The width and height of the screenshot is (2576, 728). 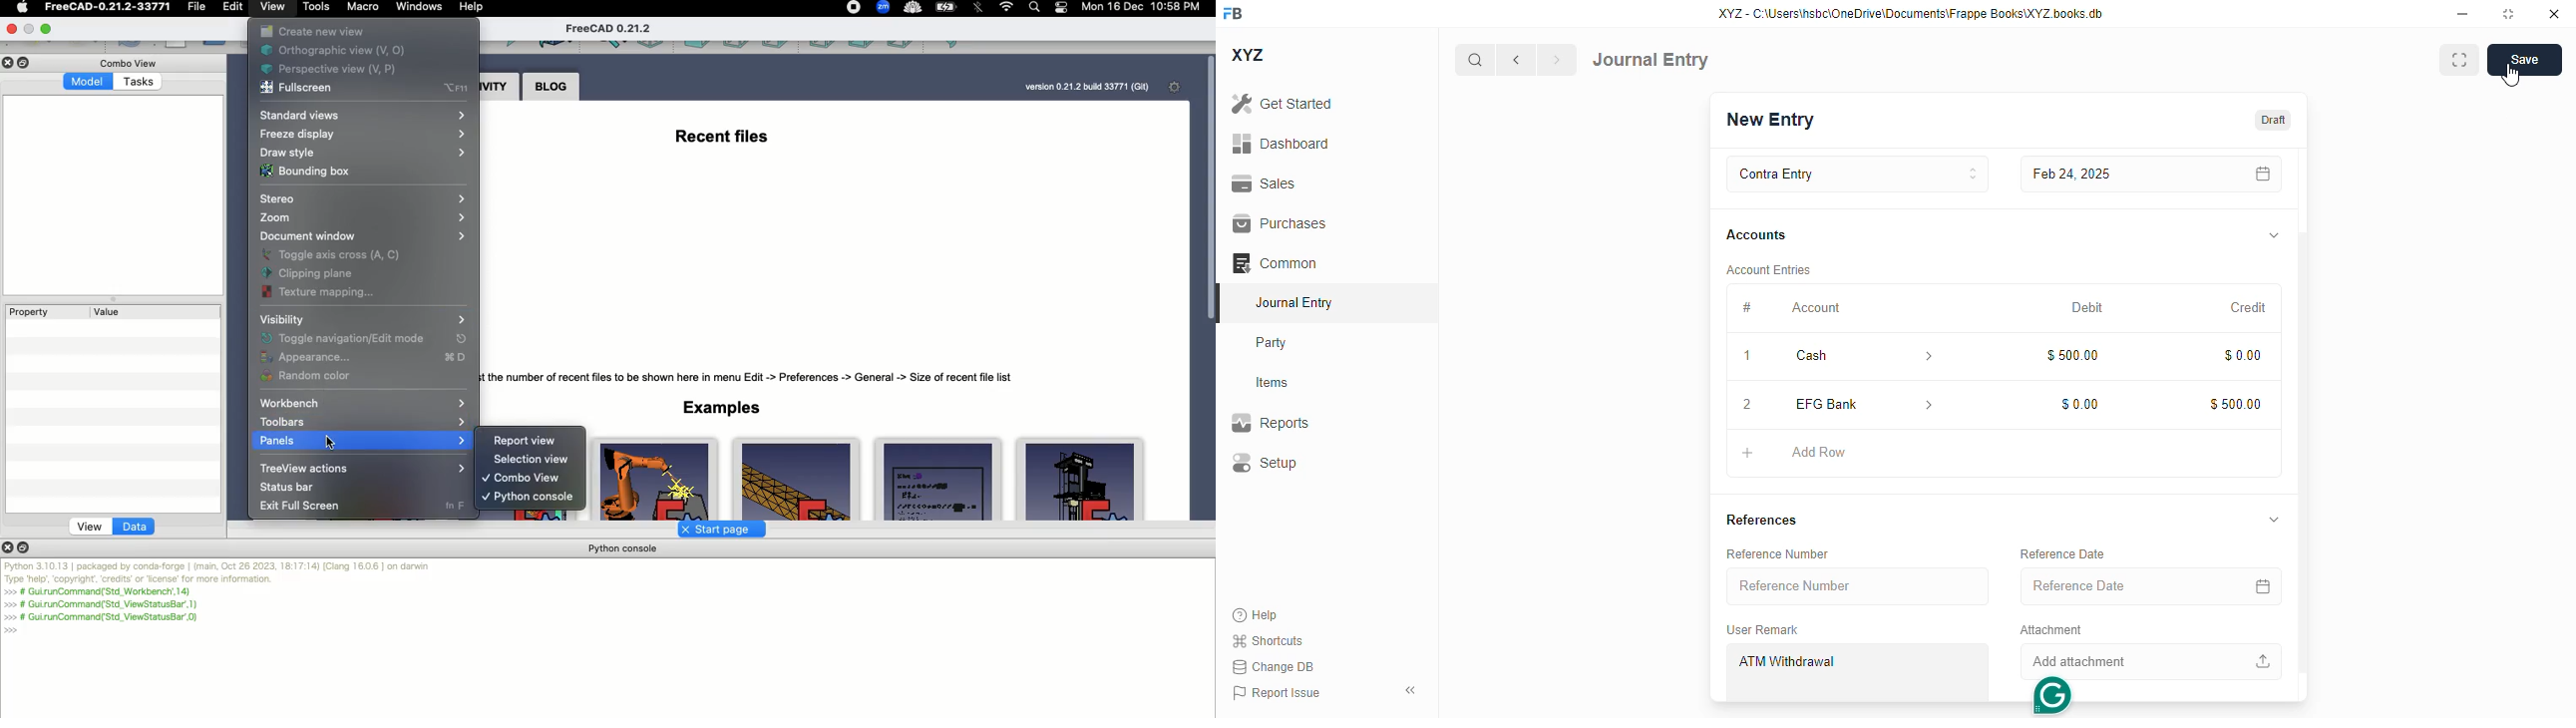 I want to click on $500.00 , so click(x=2071, y=355).